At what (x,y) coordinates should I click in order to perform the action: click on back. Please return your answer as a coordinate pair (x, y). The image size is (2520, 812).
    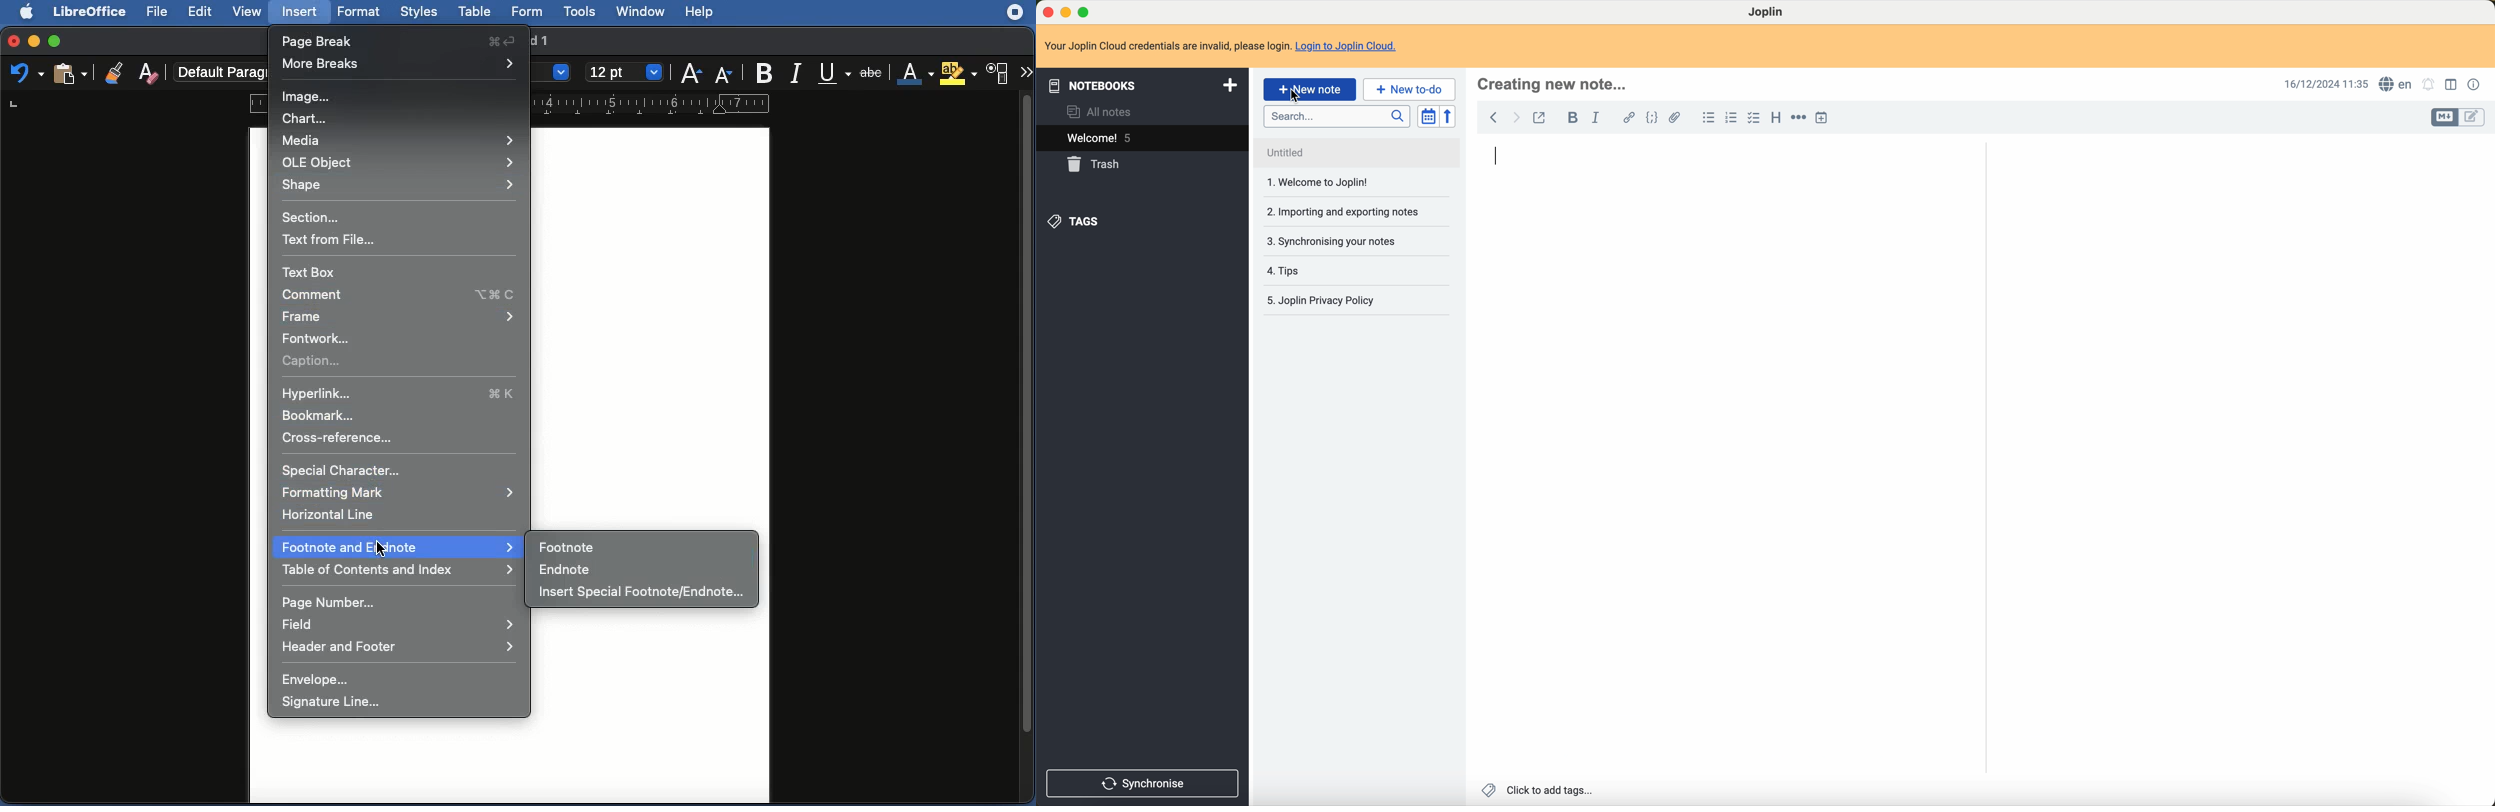
    Looking at the image, I should click on (1494, 118).